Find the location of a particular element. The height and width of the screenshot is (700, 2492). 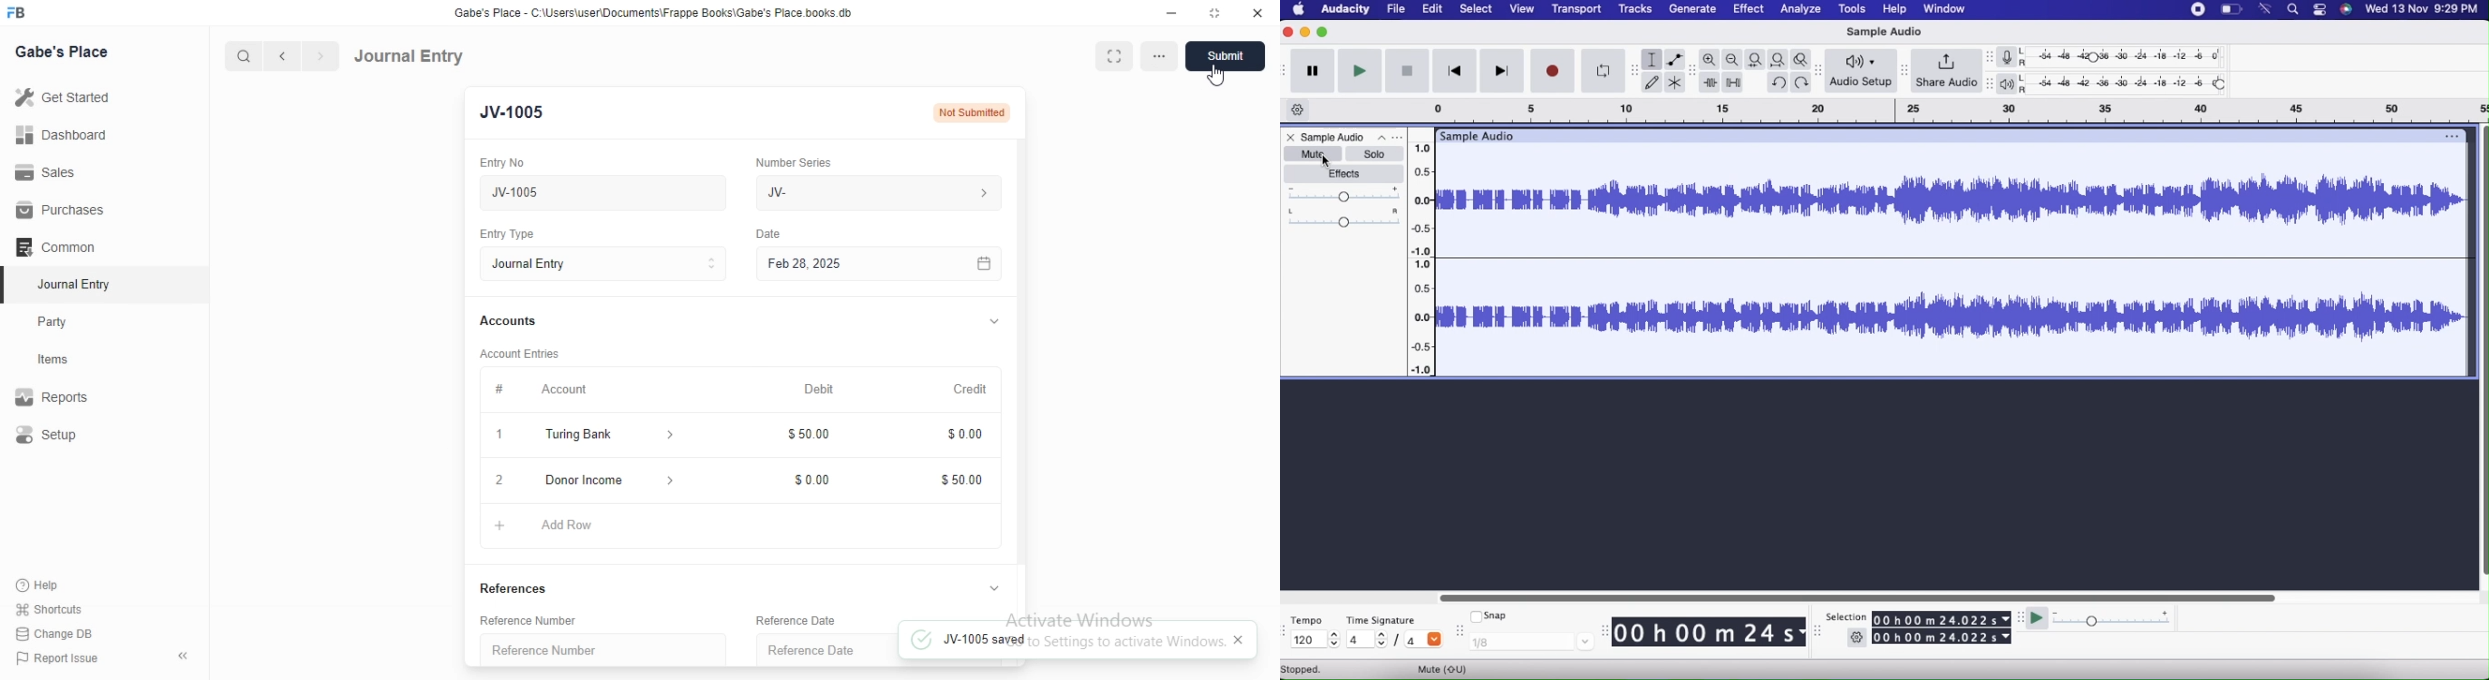

$50.00 is located at coordinates (816, 432).